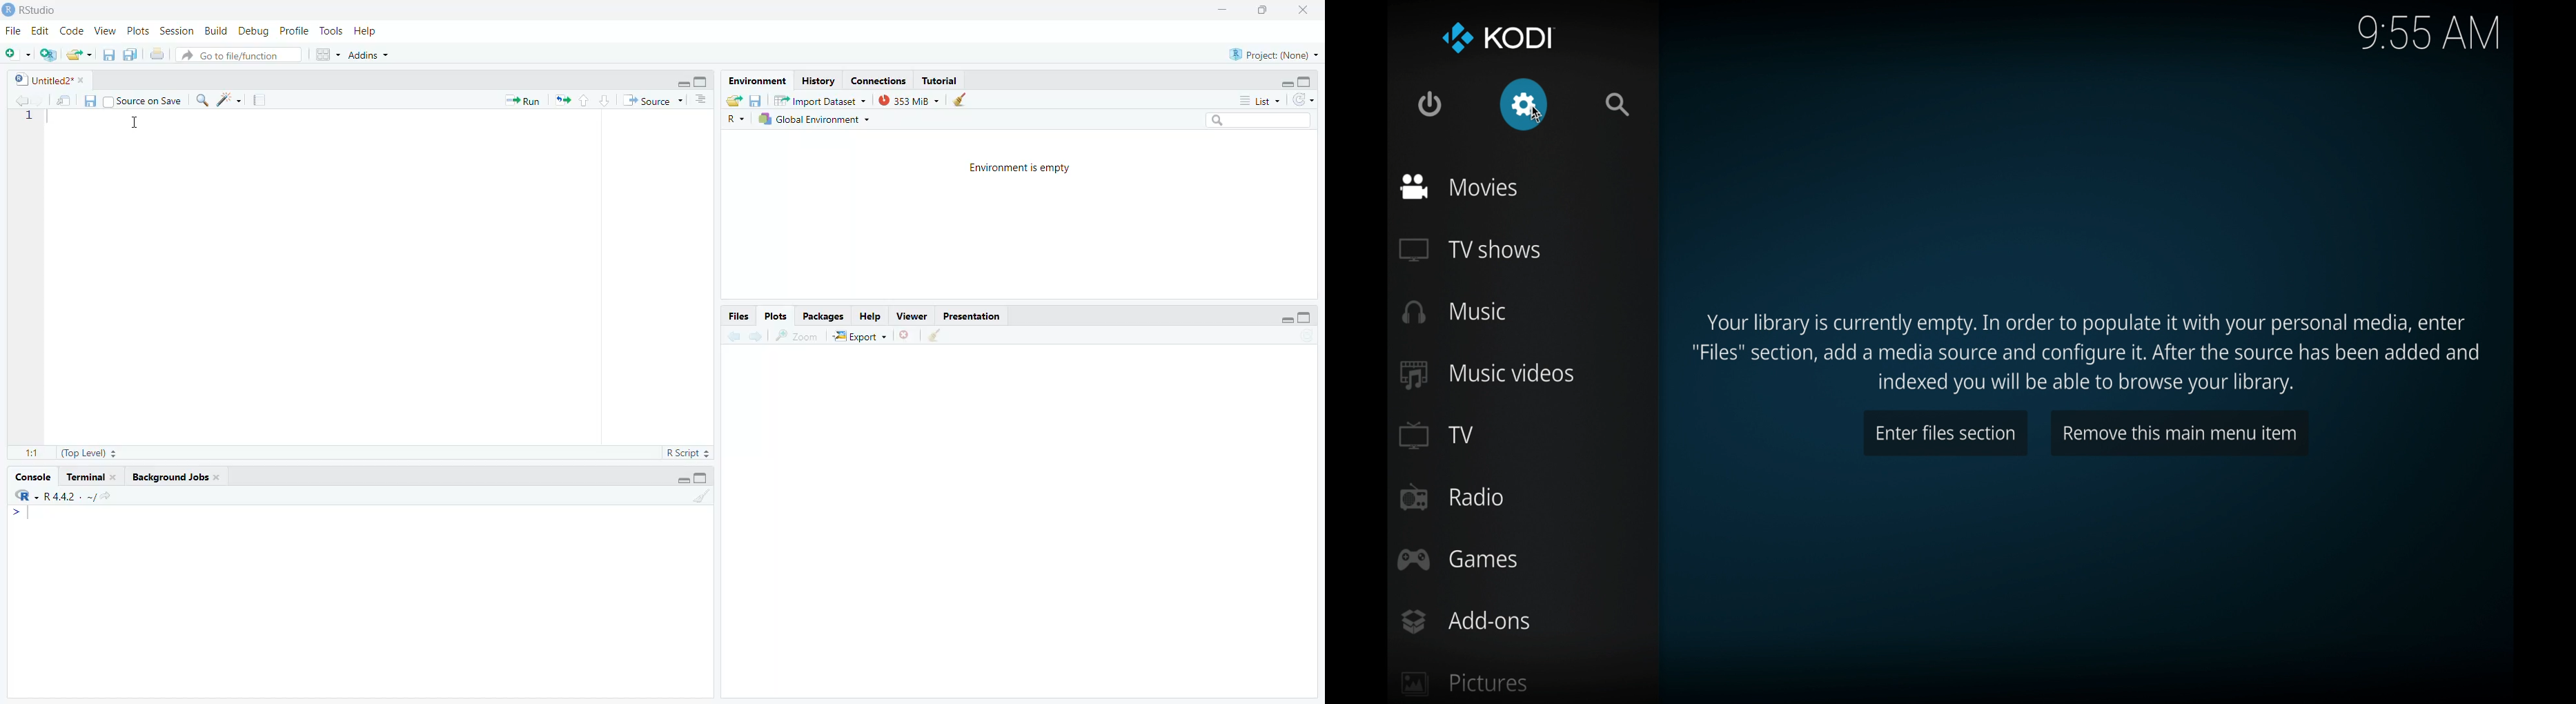 The width and height of the screenshot is (2576, 728). What do you see at coordinates (1453, 497) in the screenshot?
I see `radio` at bounding box center [1453, 497].